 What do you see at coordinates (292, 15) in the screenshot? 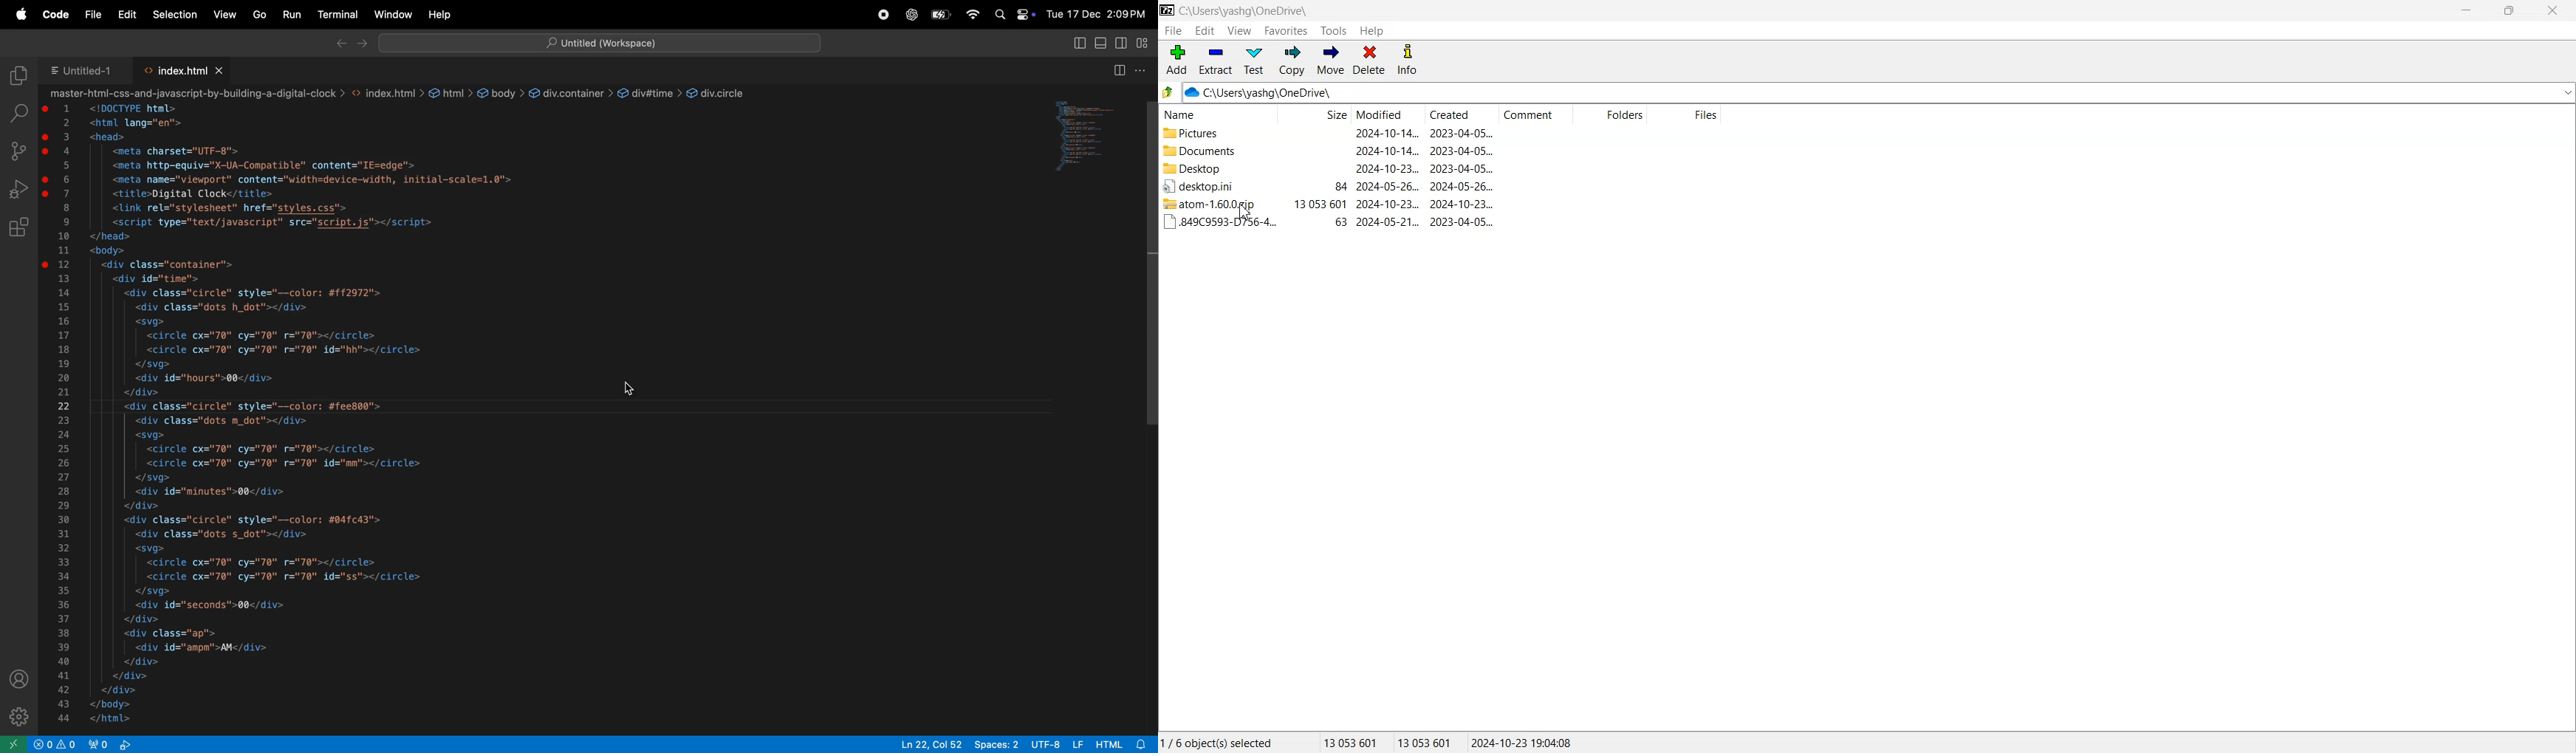
I see `run` at bounding box center [292, 15].